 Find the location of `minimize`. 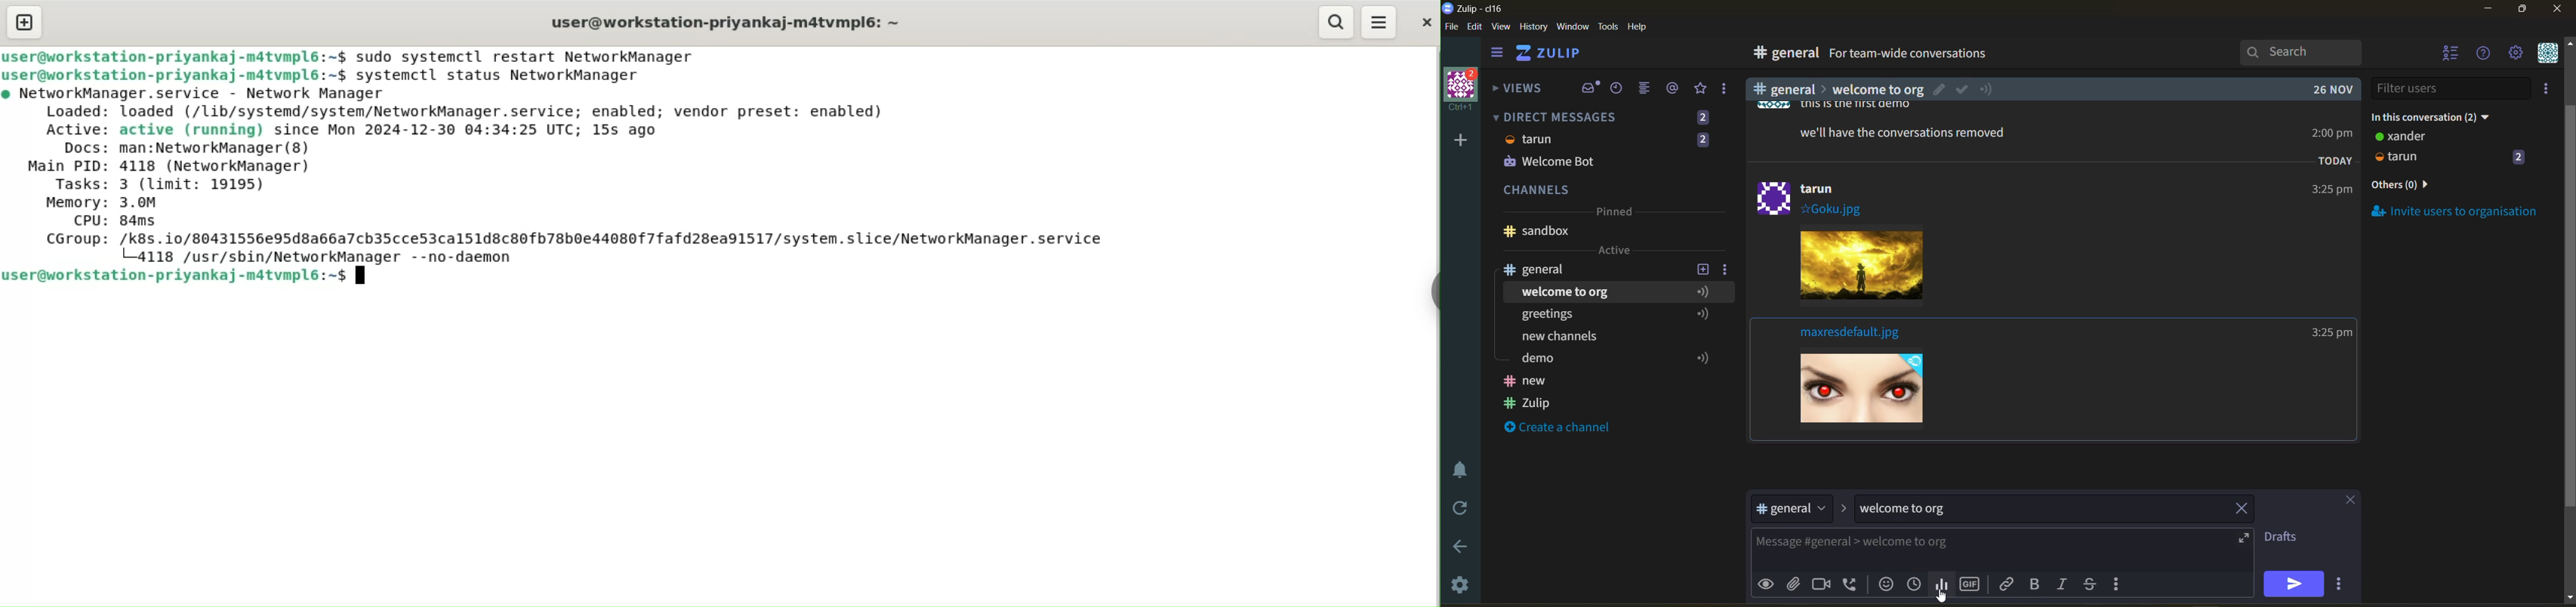

minimize is located at coordinates (2488, 11).